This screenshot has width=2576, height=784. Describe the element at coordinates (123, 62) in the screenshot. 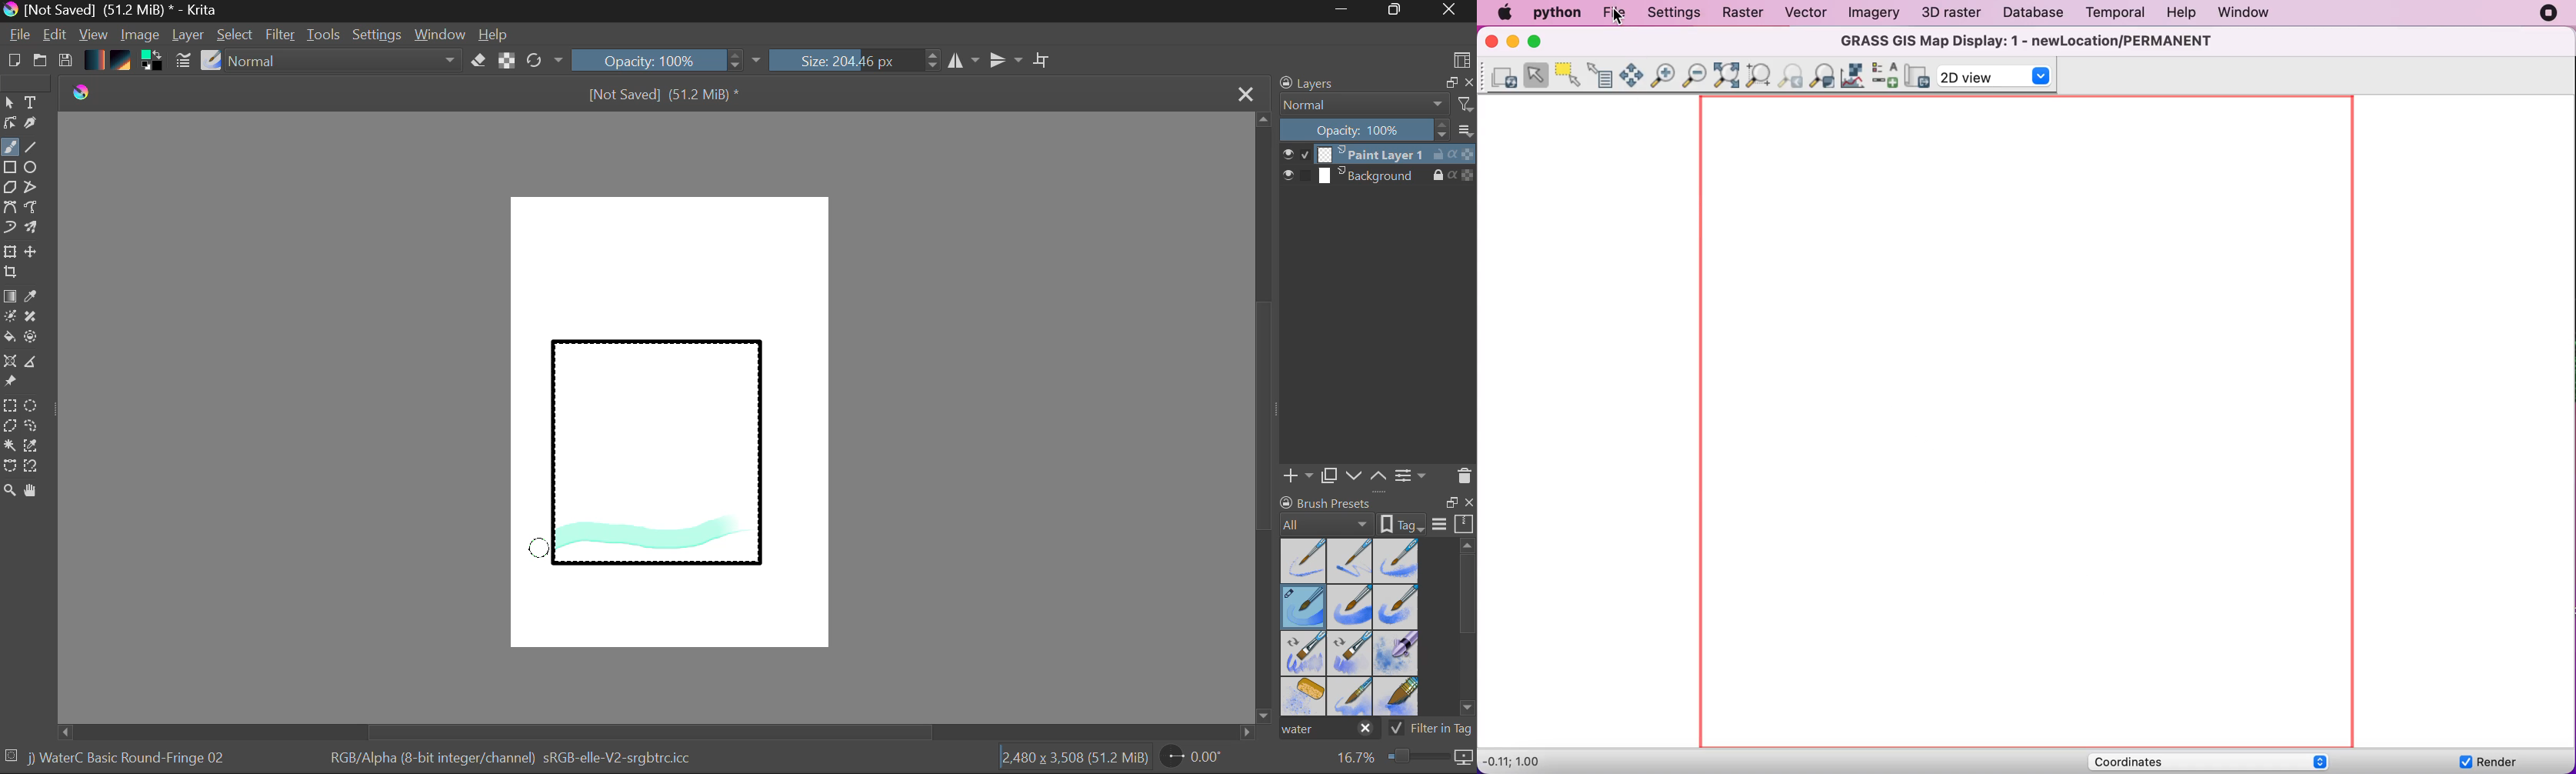

I see `Pattern` at that location.